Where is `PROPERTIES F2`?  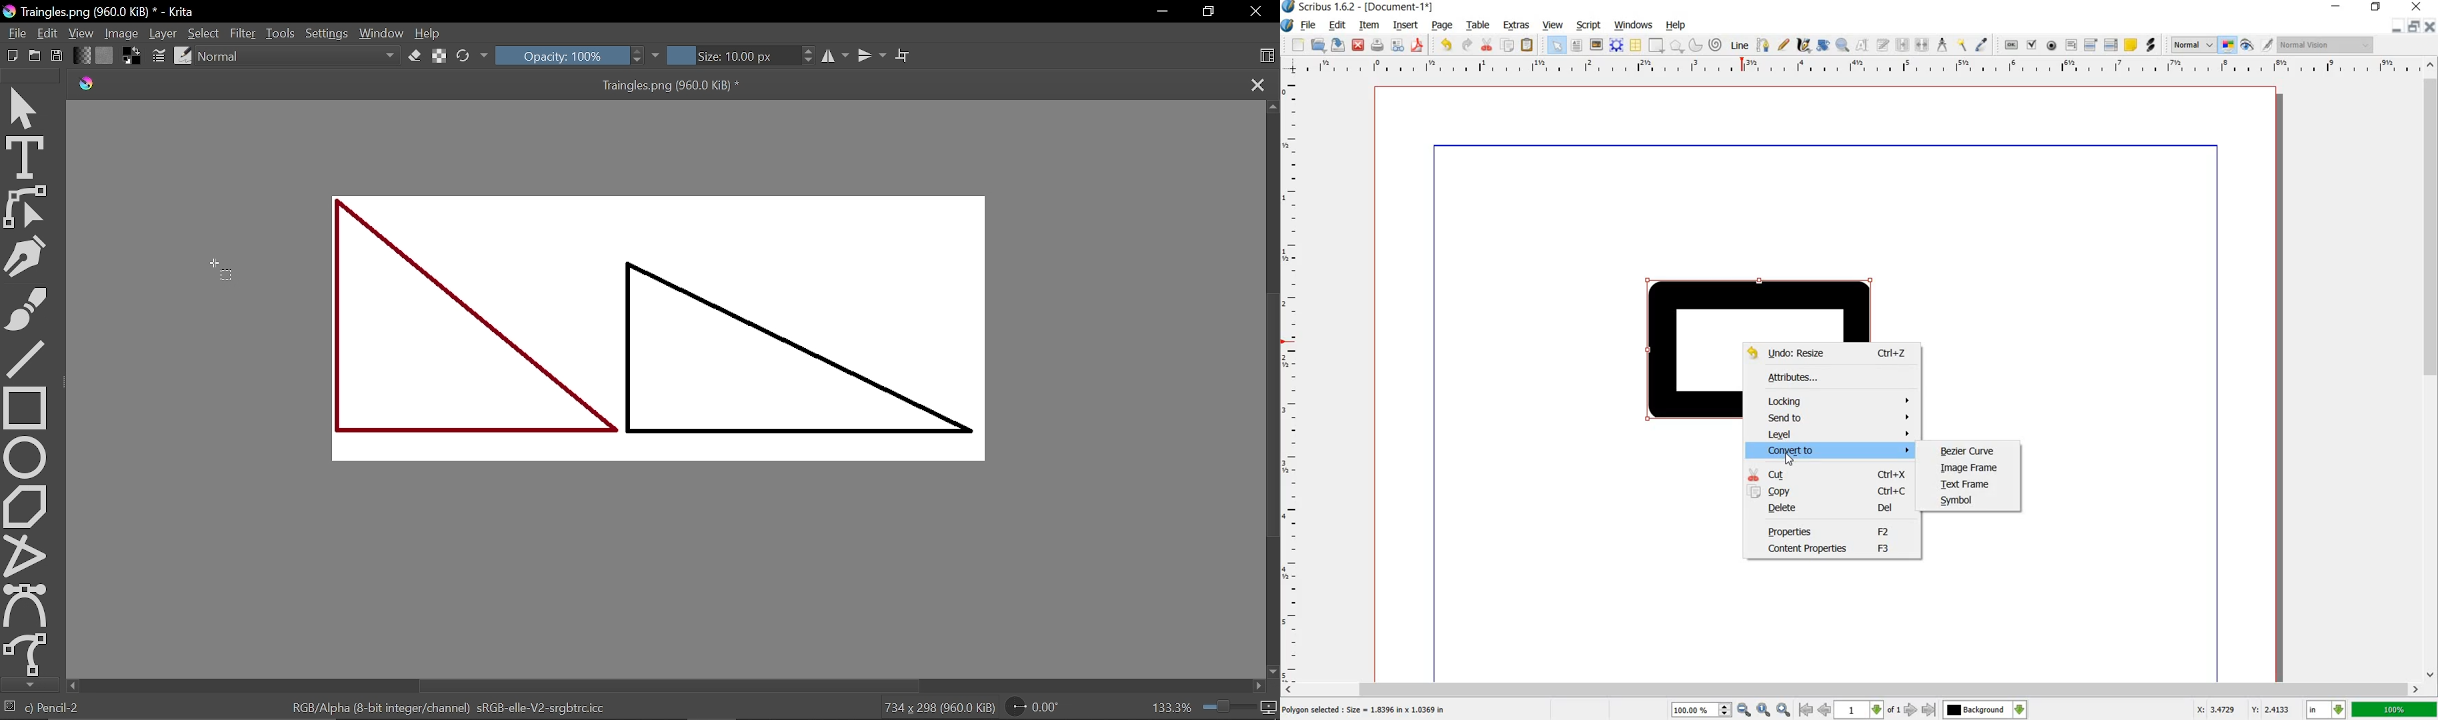 PROPERTIES F2 is located at coordinates (1831, 531).